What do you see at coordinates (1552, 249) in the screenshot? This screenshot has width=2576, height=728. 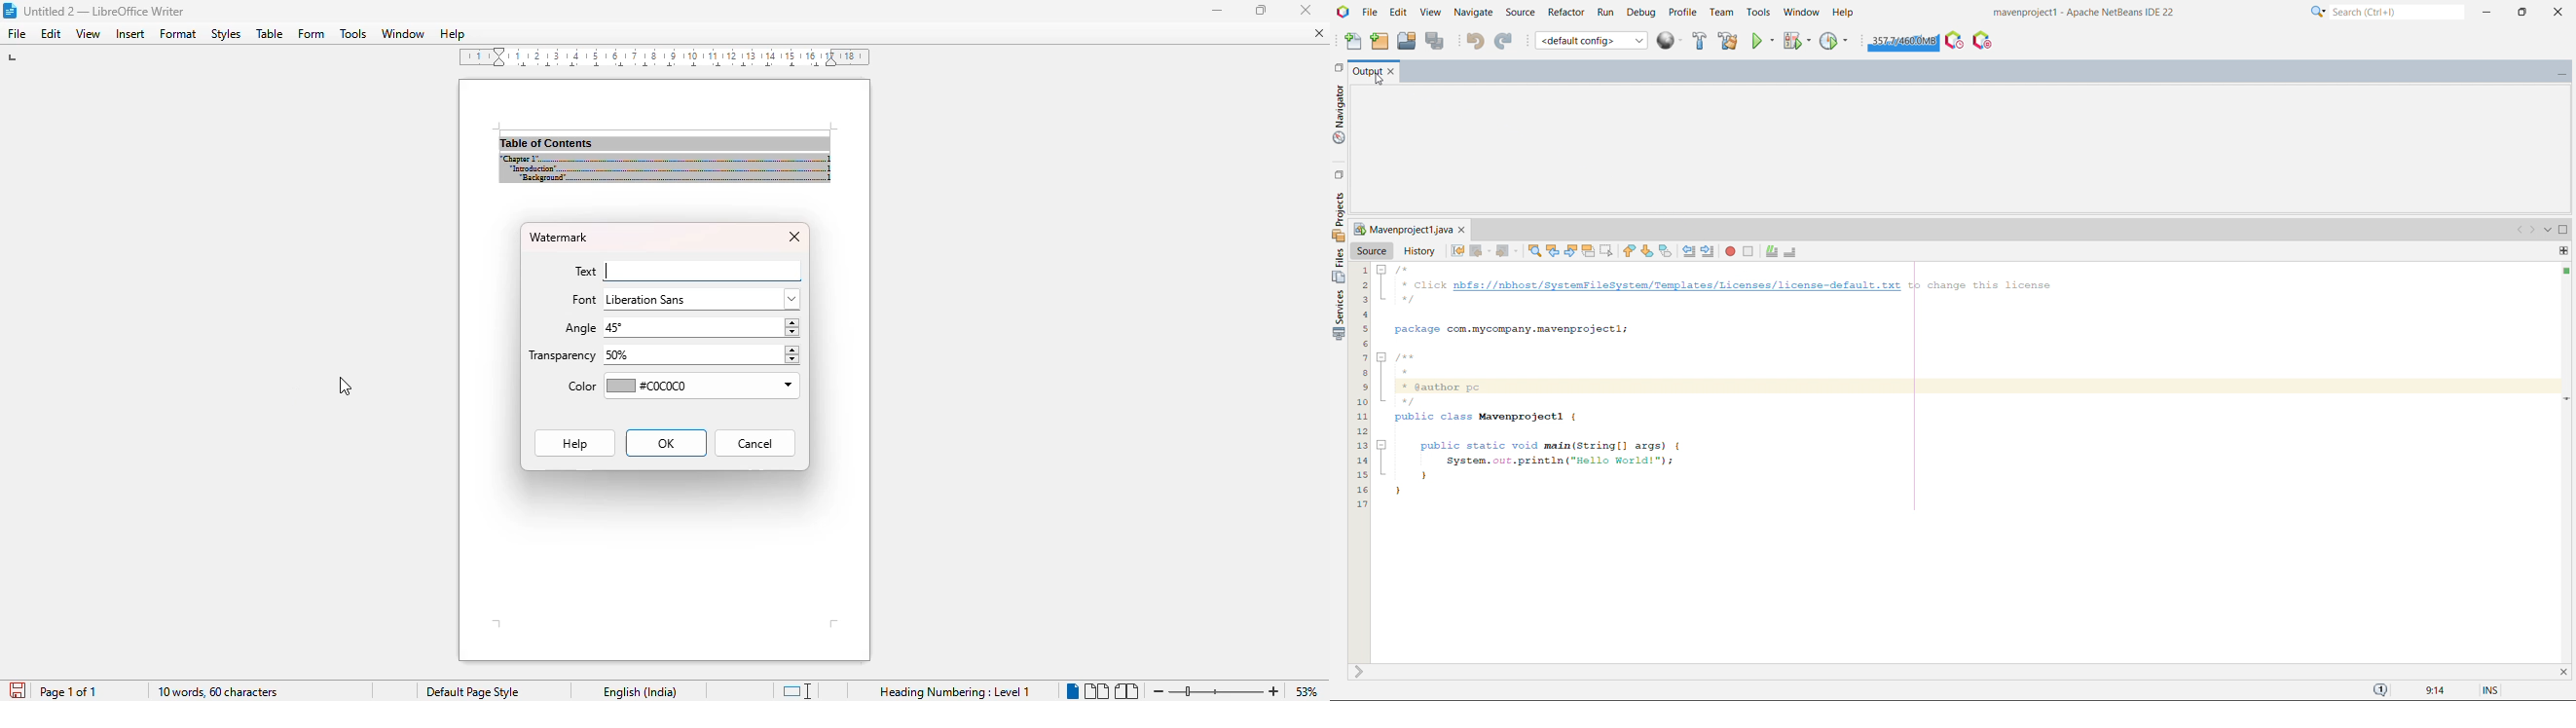 I see `find previous occurance` at bounding box center [1552, 249].